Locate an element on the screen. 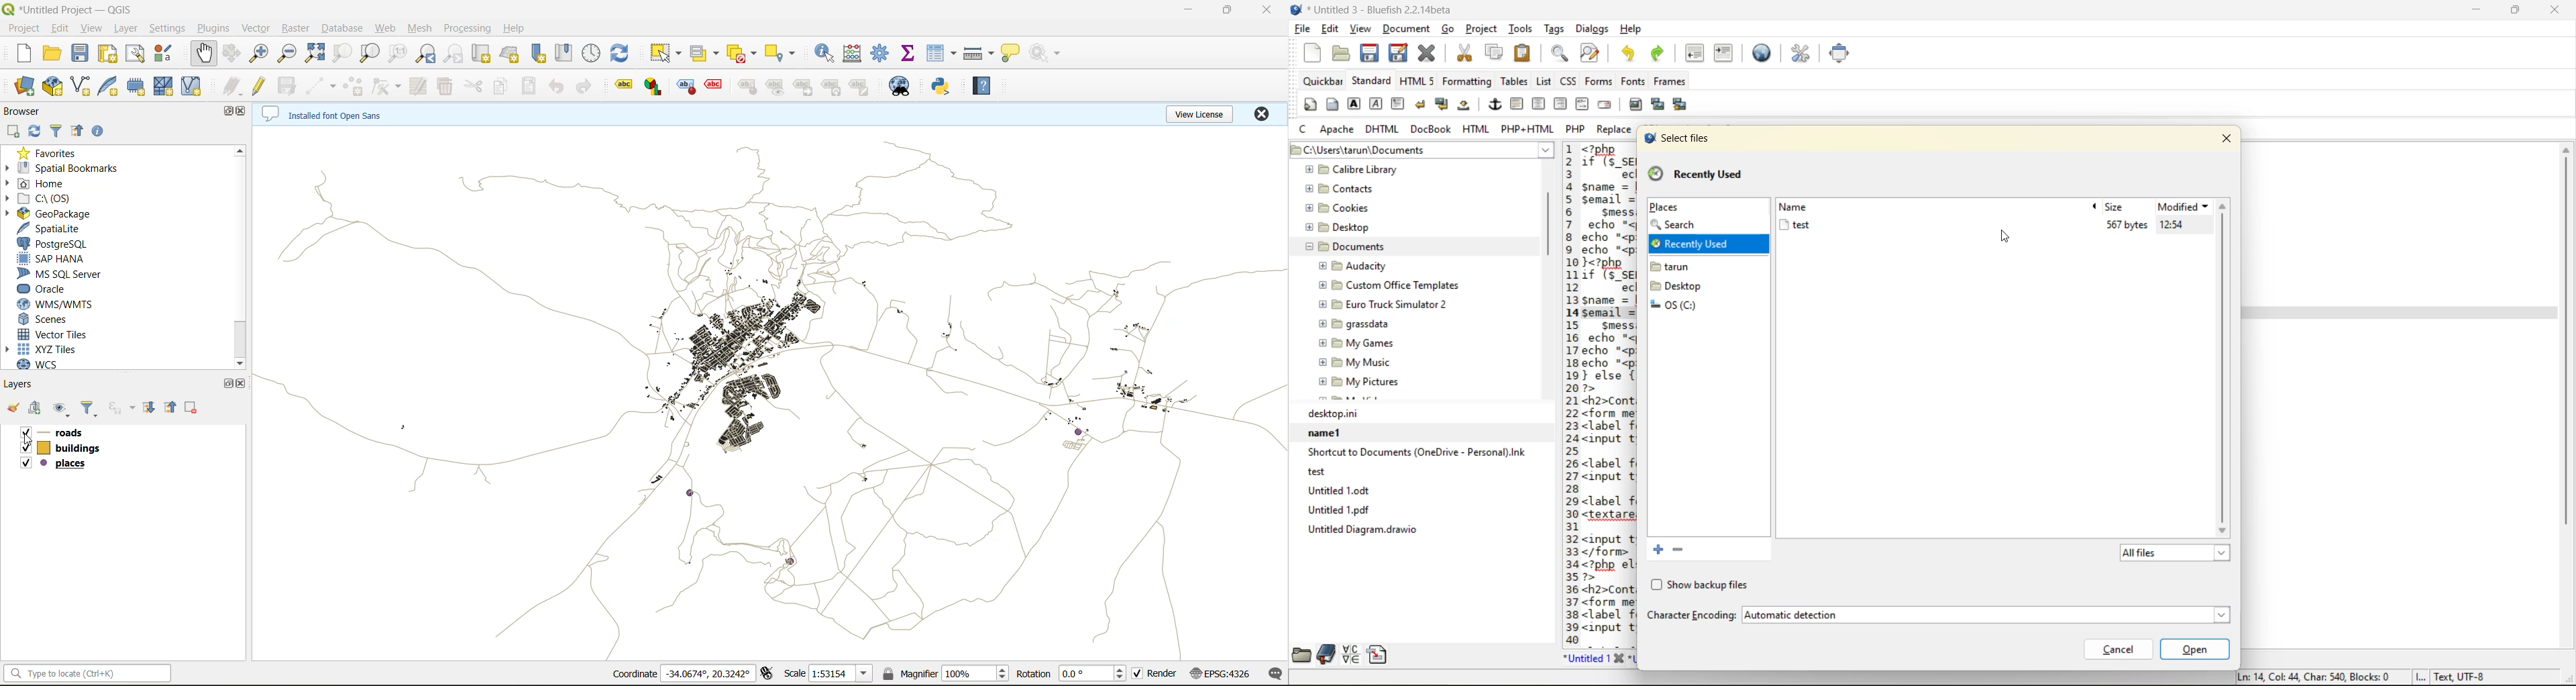 Image resolution: width=2576 pixels, height=700 pixels. center is located at coordinates (1540, 104).